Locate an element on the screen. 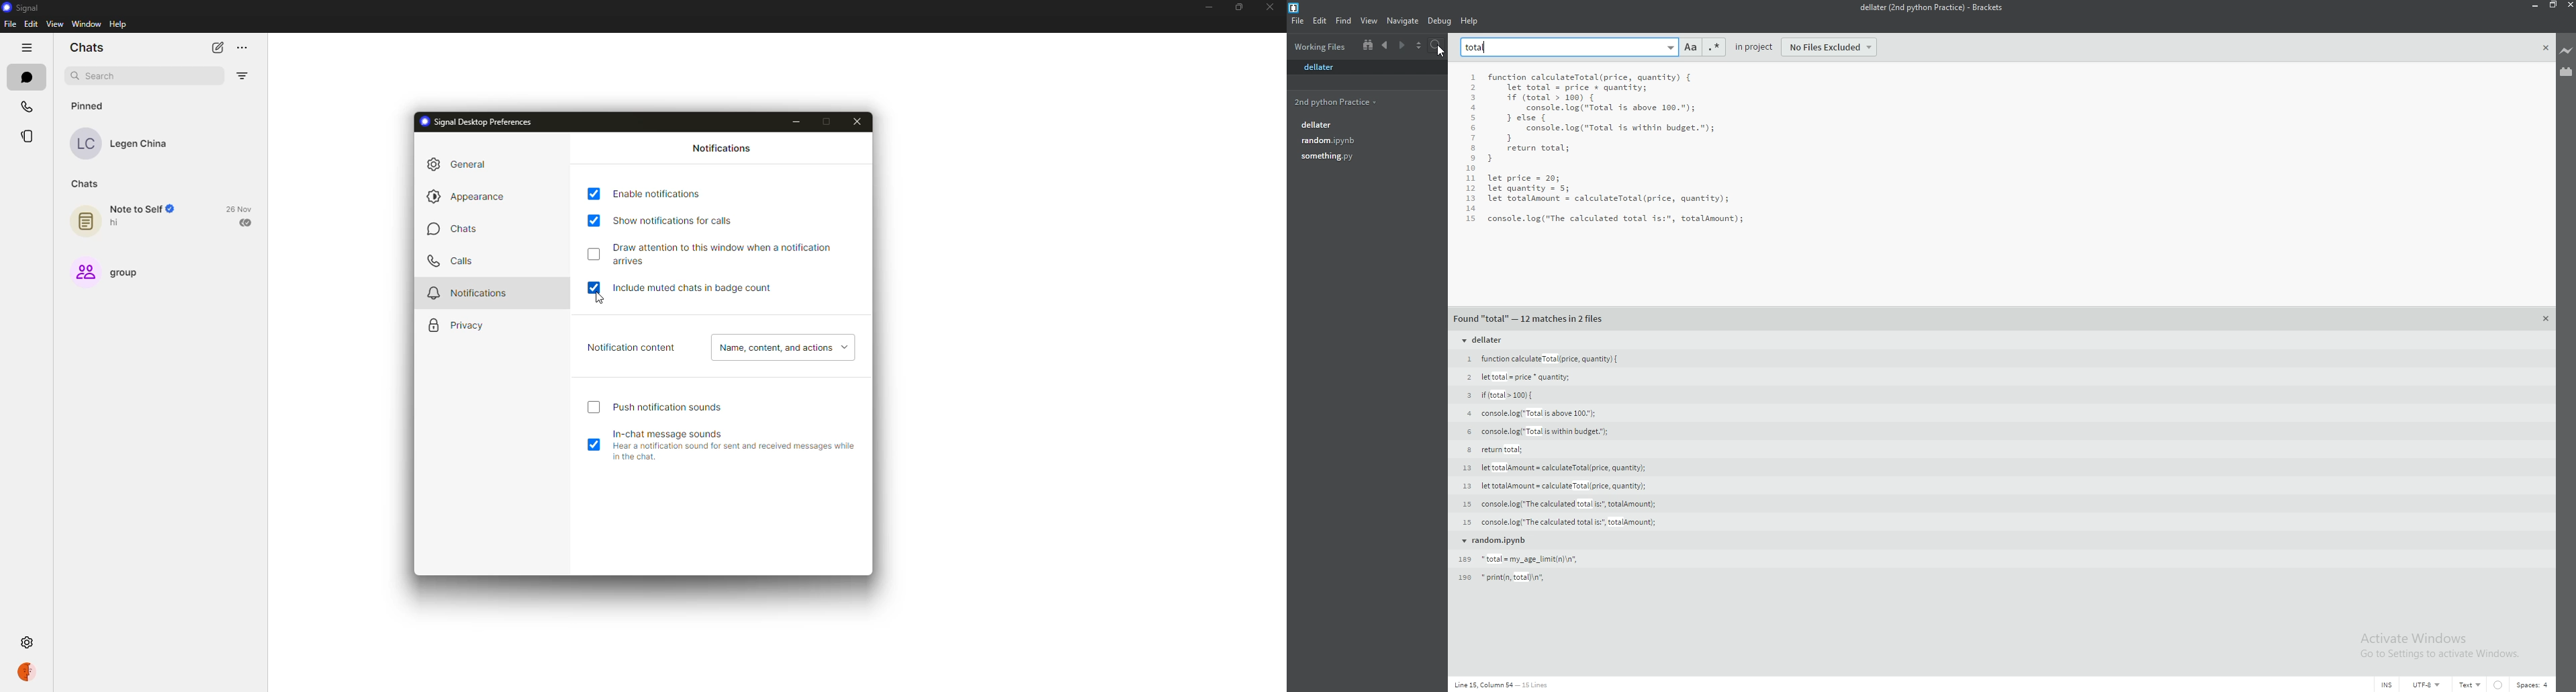  more is located at coordinates (243, 48).